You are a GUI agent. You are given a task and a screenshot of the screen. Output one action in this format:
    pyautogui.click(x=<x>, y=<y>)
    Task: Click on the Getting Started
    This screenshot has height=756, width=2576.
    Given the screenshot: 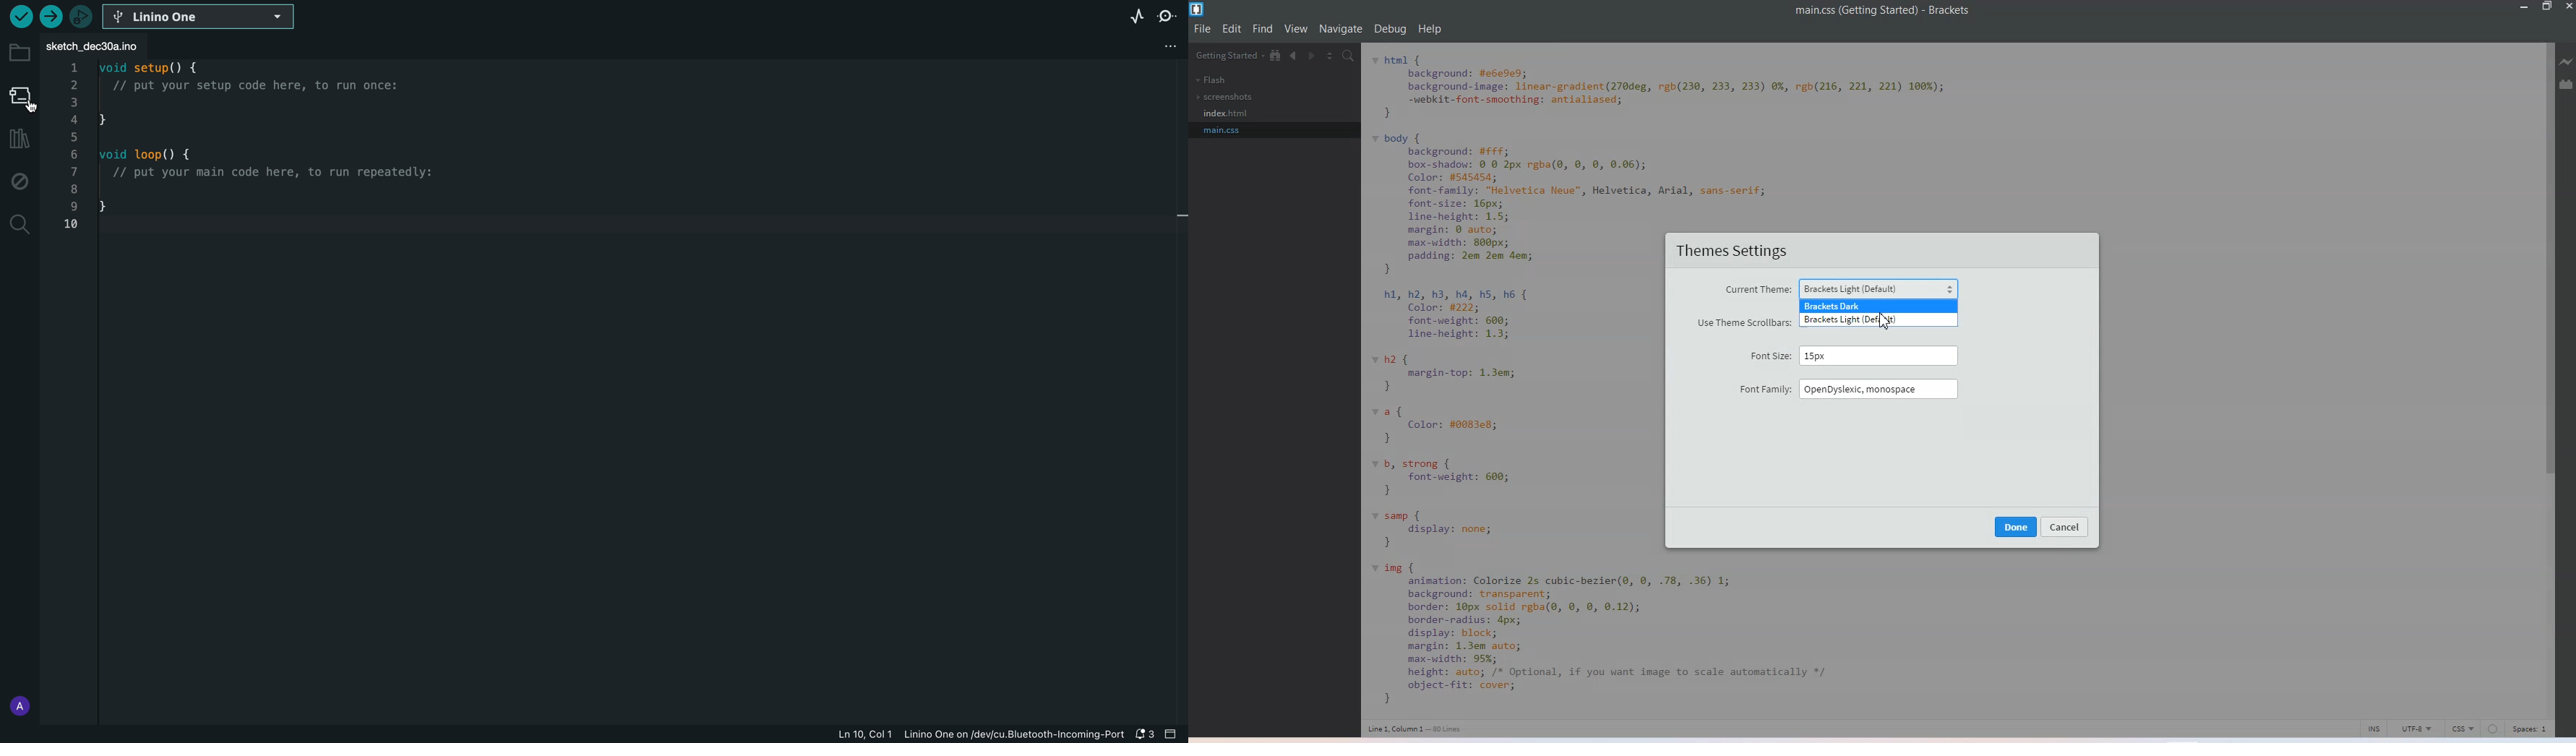 What is the action you would take?
    pyautogui.click(x=1227, y=55)
    